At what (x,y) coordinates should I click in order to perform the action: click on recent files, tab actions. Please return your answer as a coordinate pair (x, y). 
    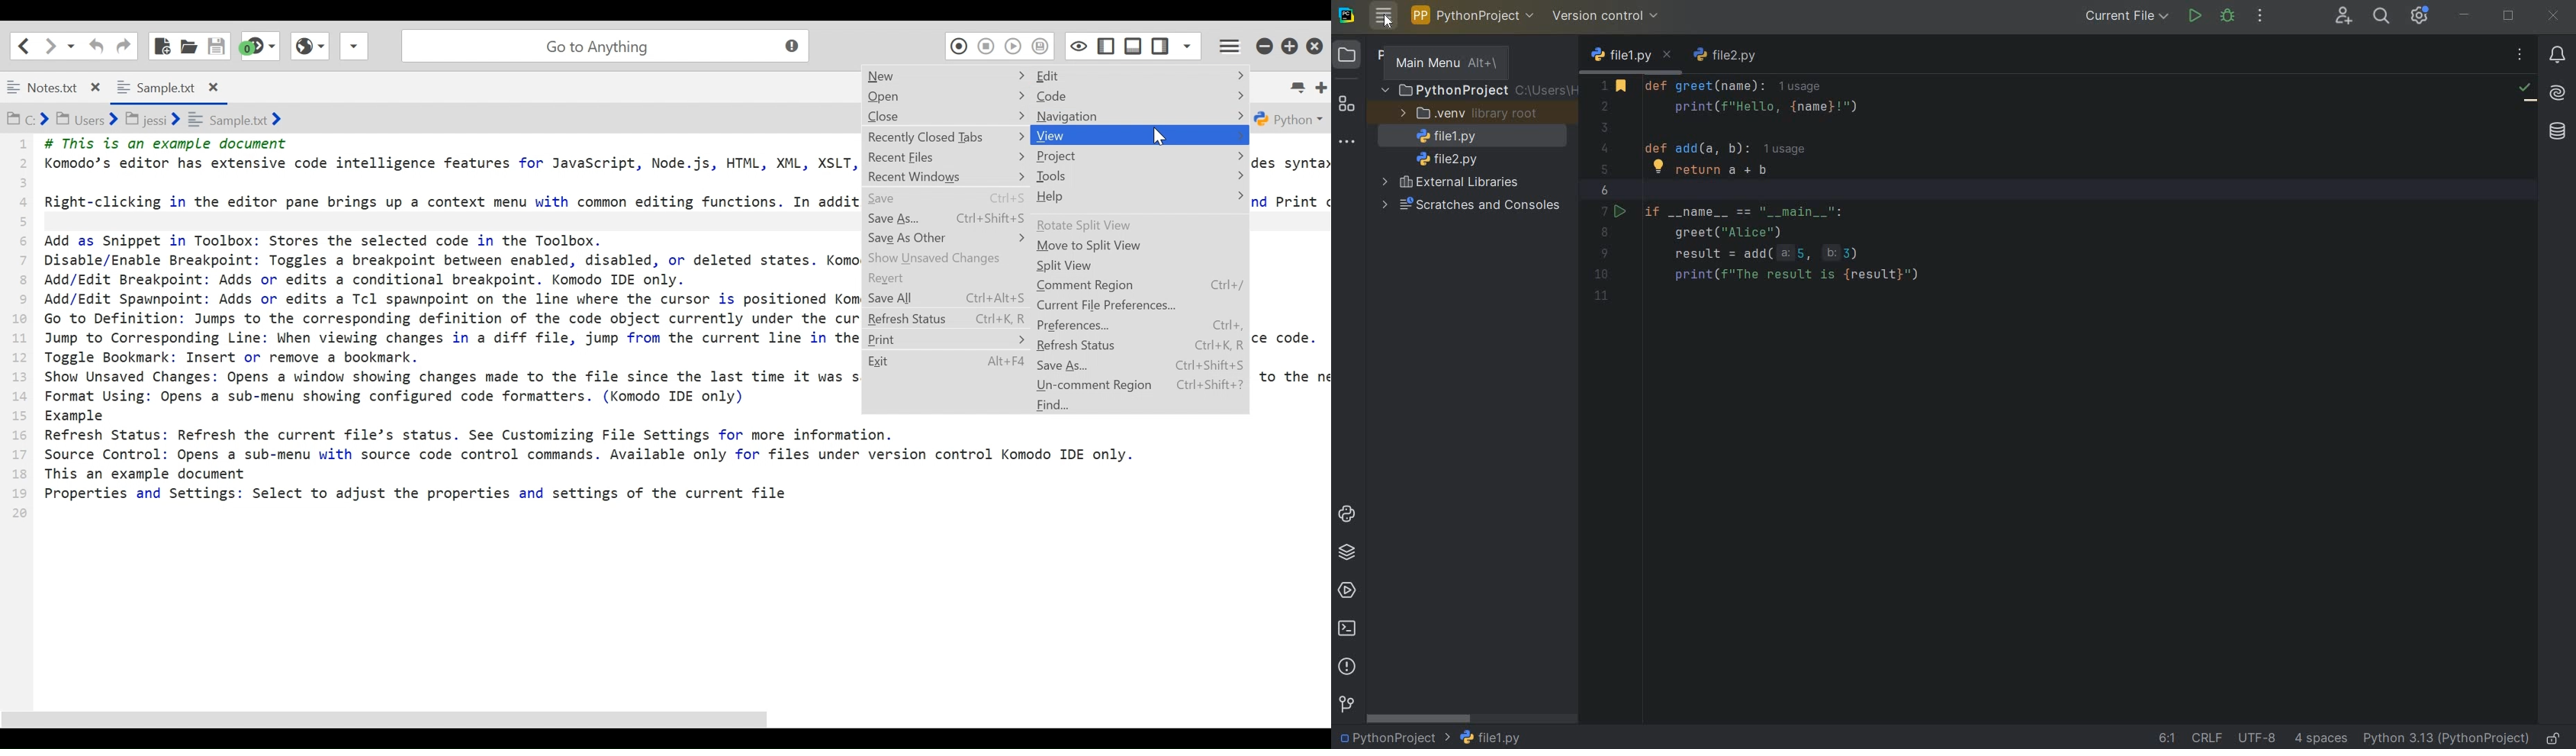
    Looking at the image, I should click on (2521, 56).